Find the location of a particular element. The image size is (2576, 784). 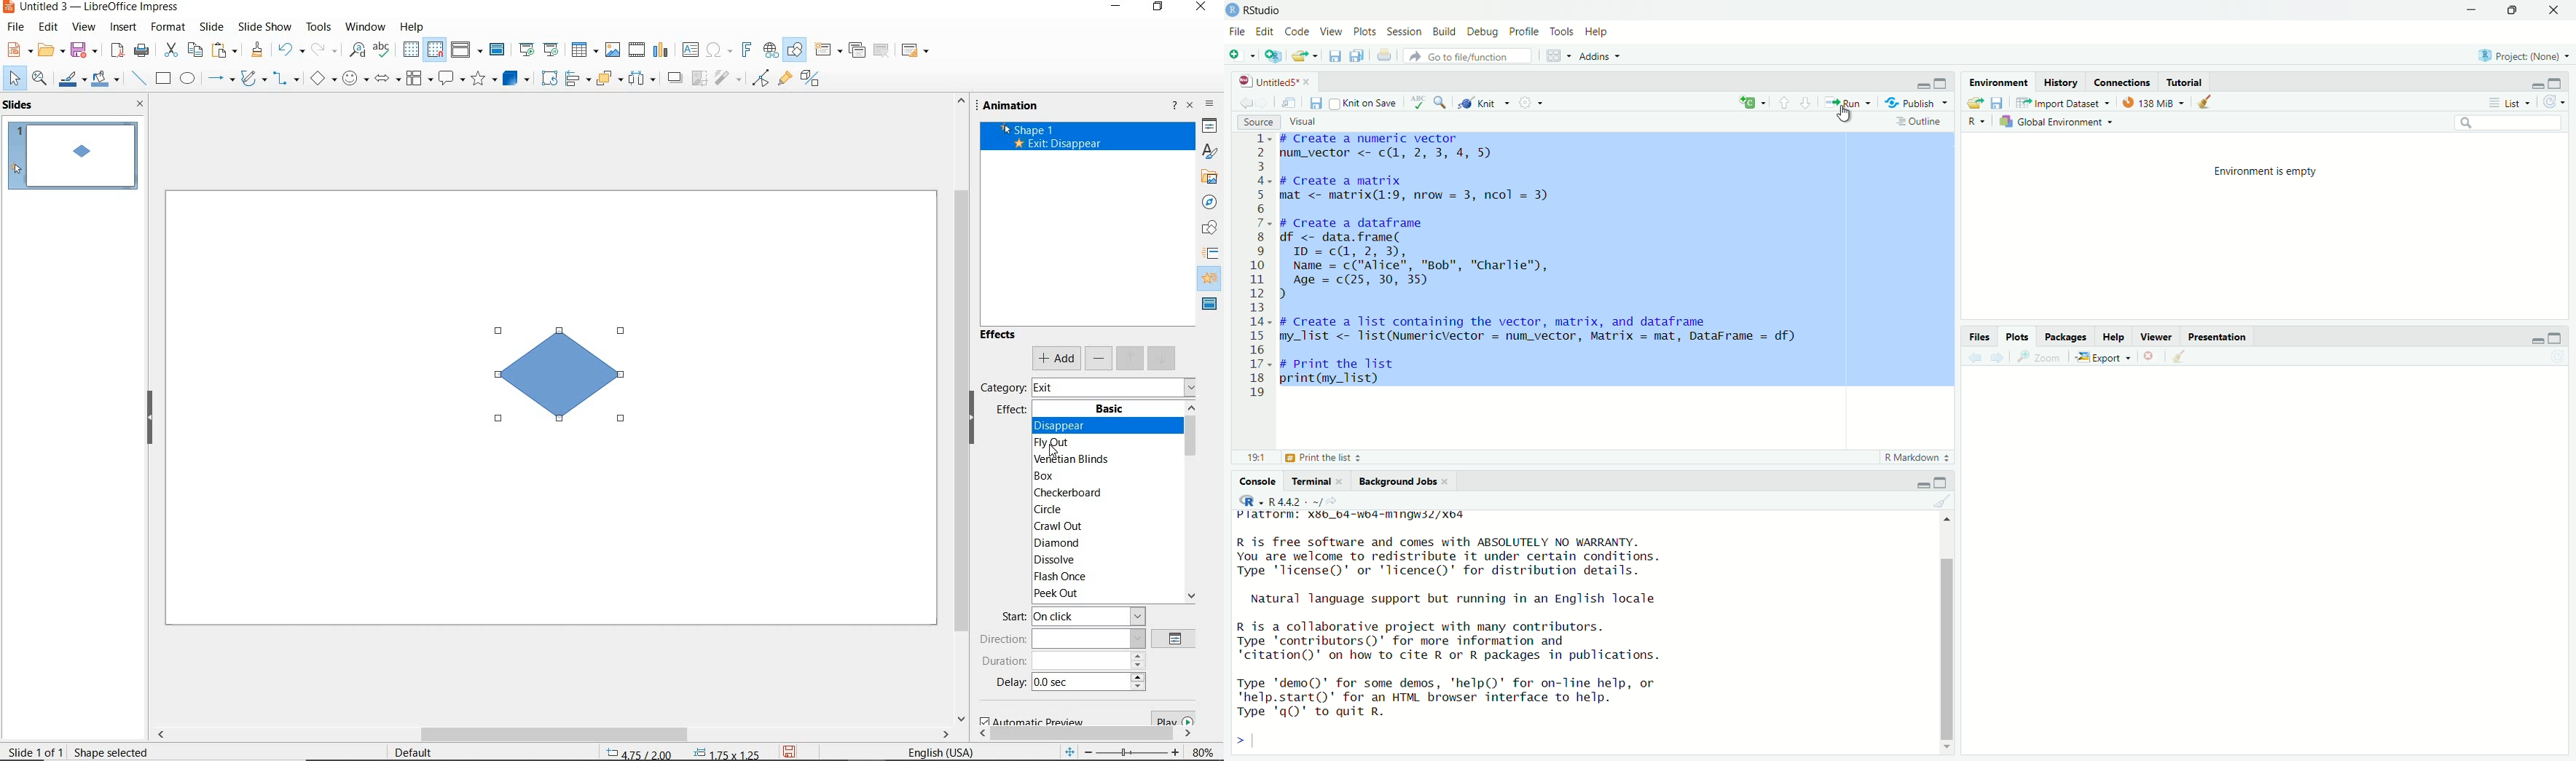

138 MiB ~ is located at coordinates (2155, 102).